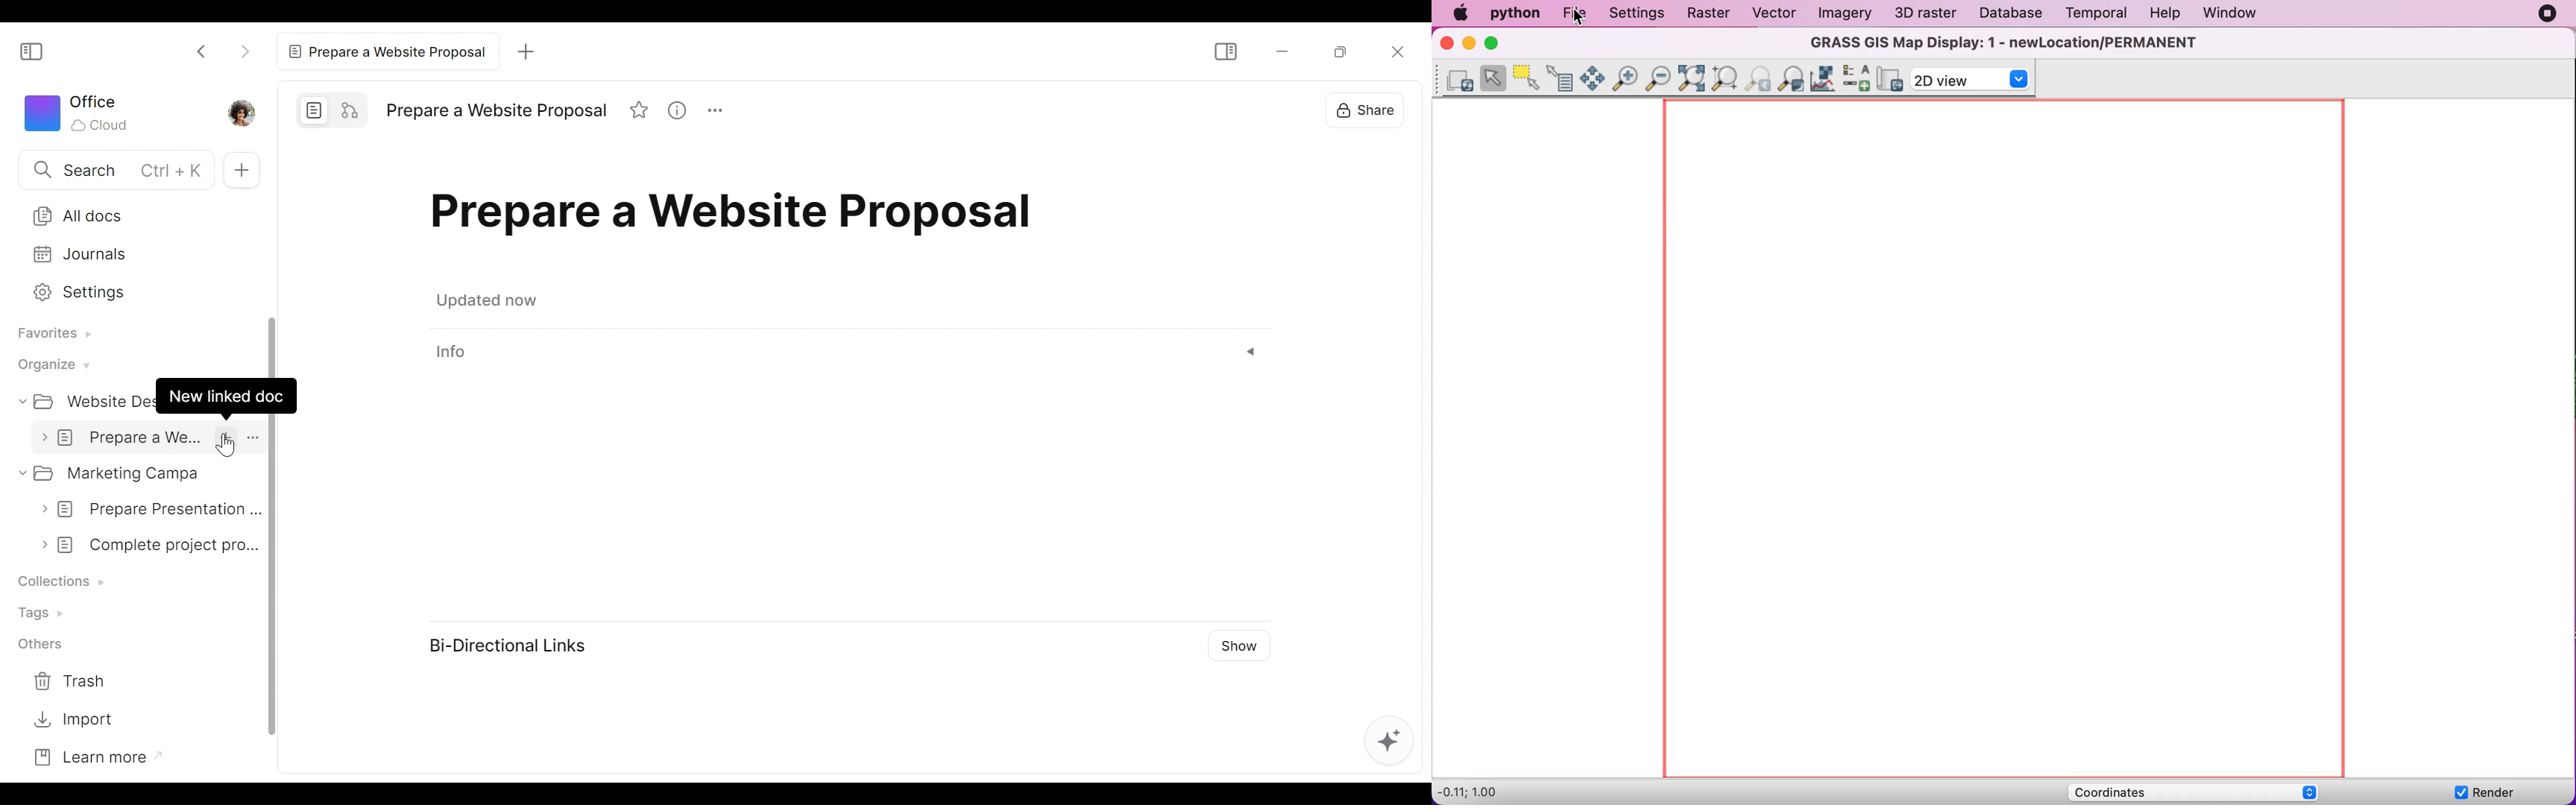  What do you see at coordinates (86, 400) in the screenshot?
I see `Website` at bounding box center [86, 400].